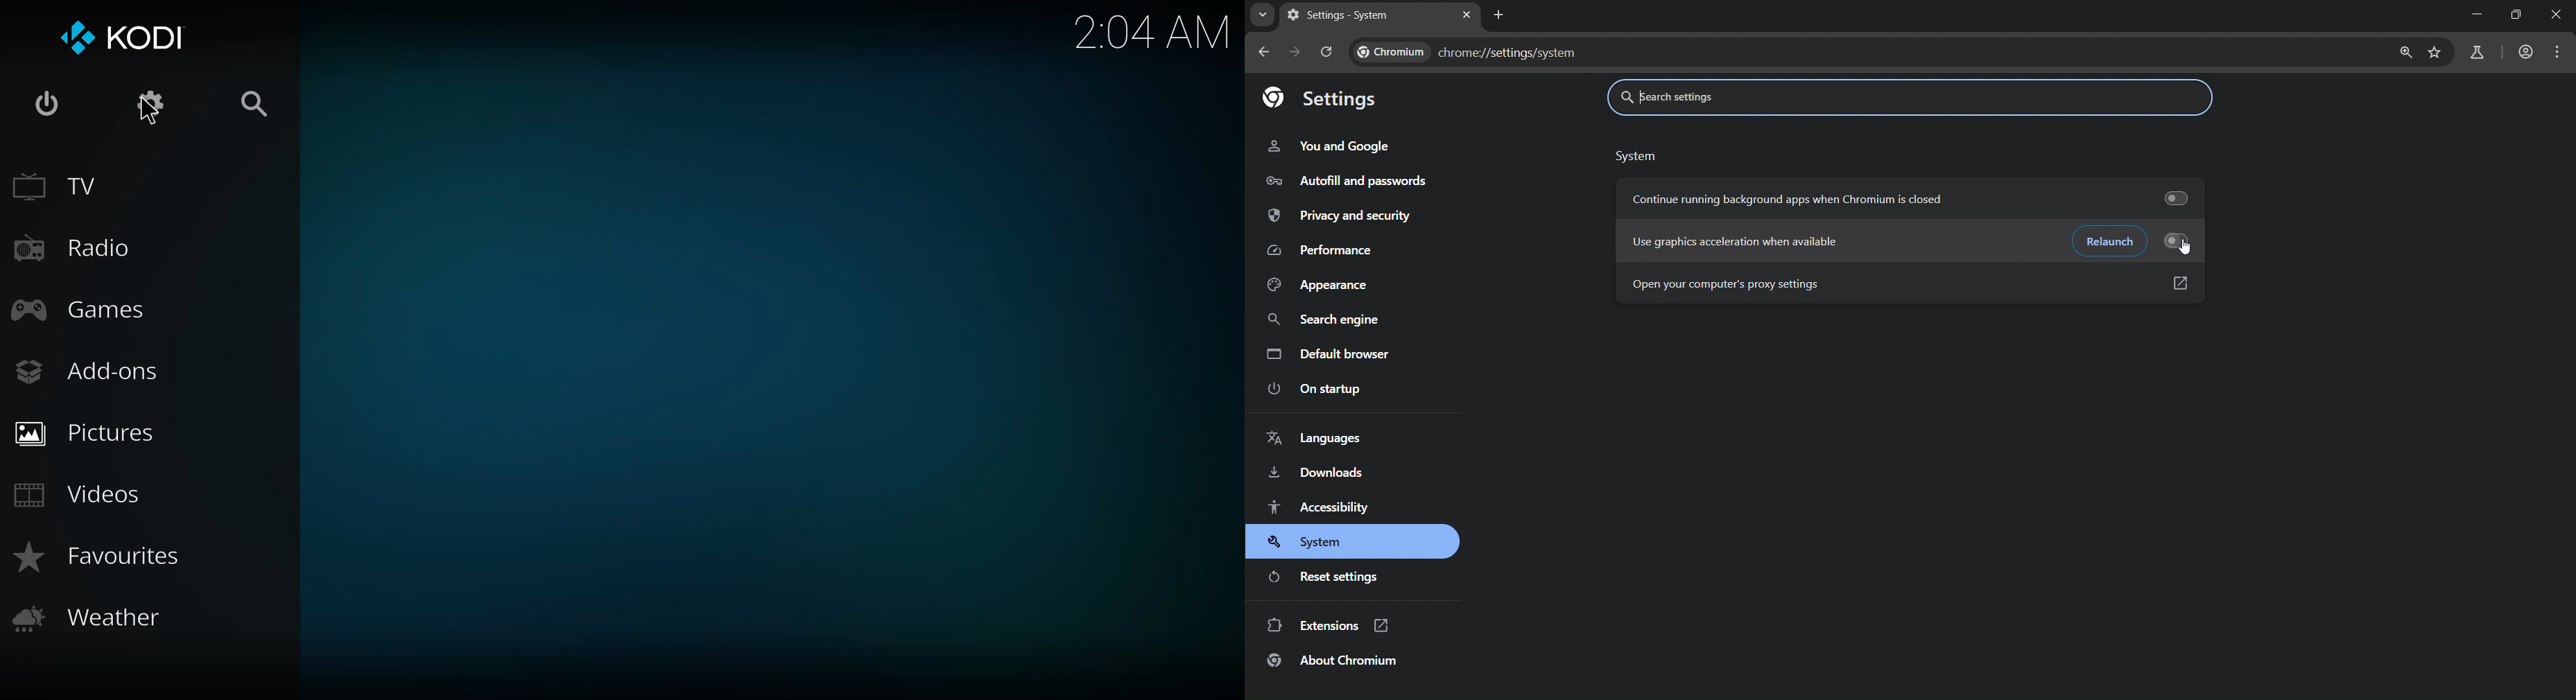 The height and width of the screenshot is (700, 2576). I want to click on tv, so click(58, 183).